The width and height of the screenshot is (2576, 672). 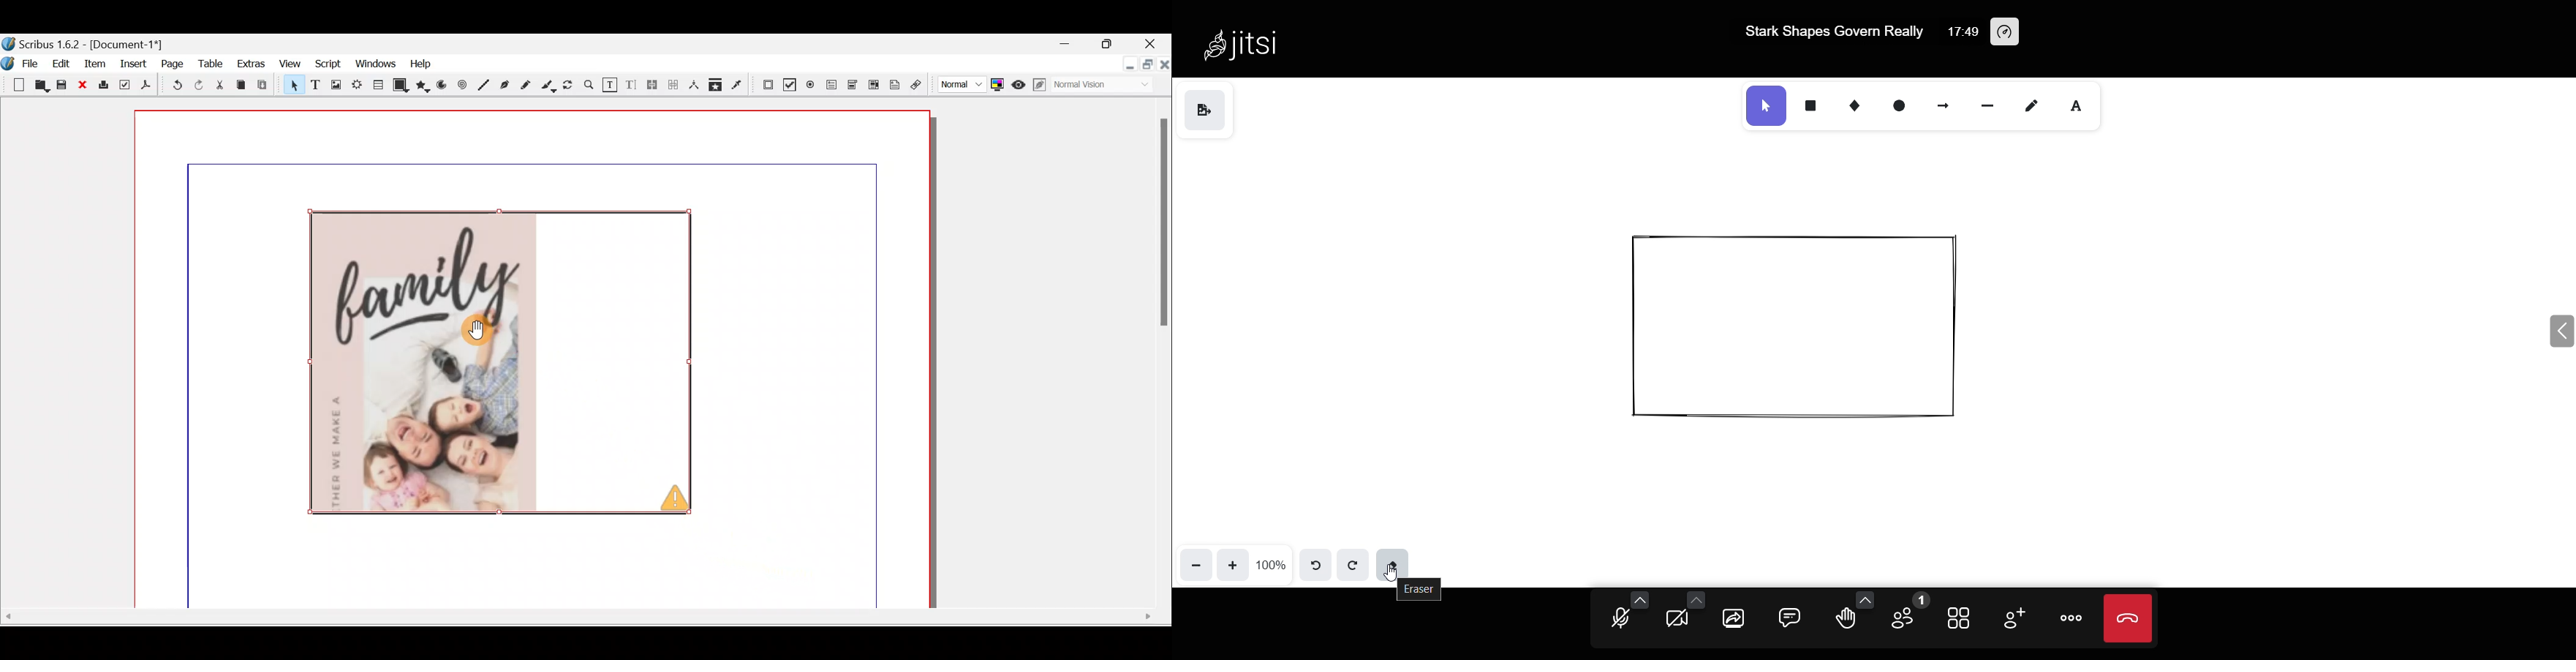 What do you see at coordinates (653, 84) in the screenshot?
I see `Link text frames` at bounding box center [653, 84].